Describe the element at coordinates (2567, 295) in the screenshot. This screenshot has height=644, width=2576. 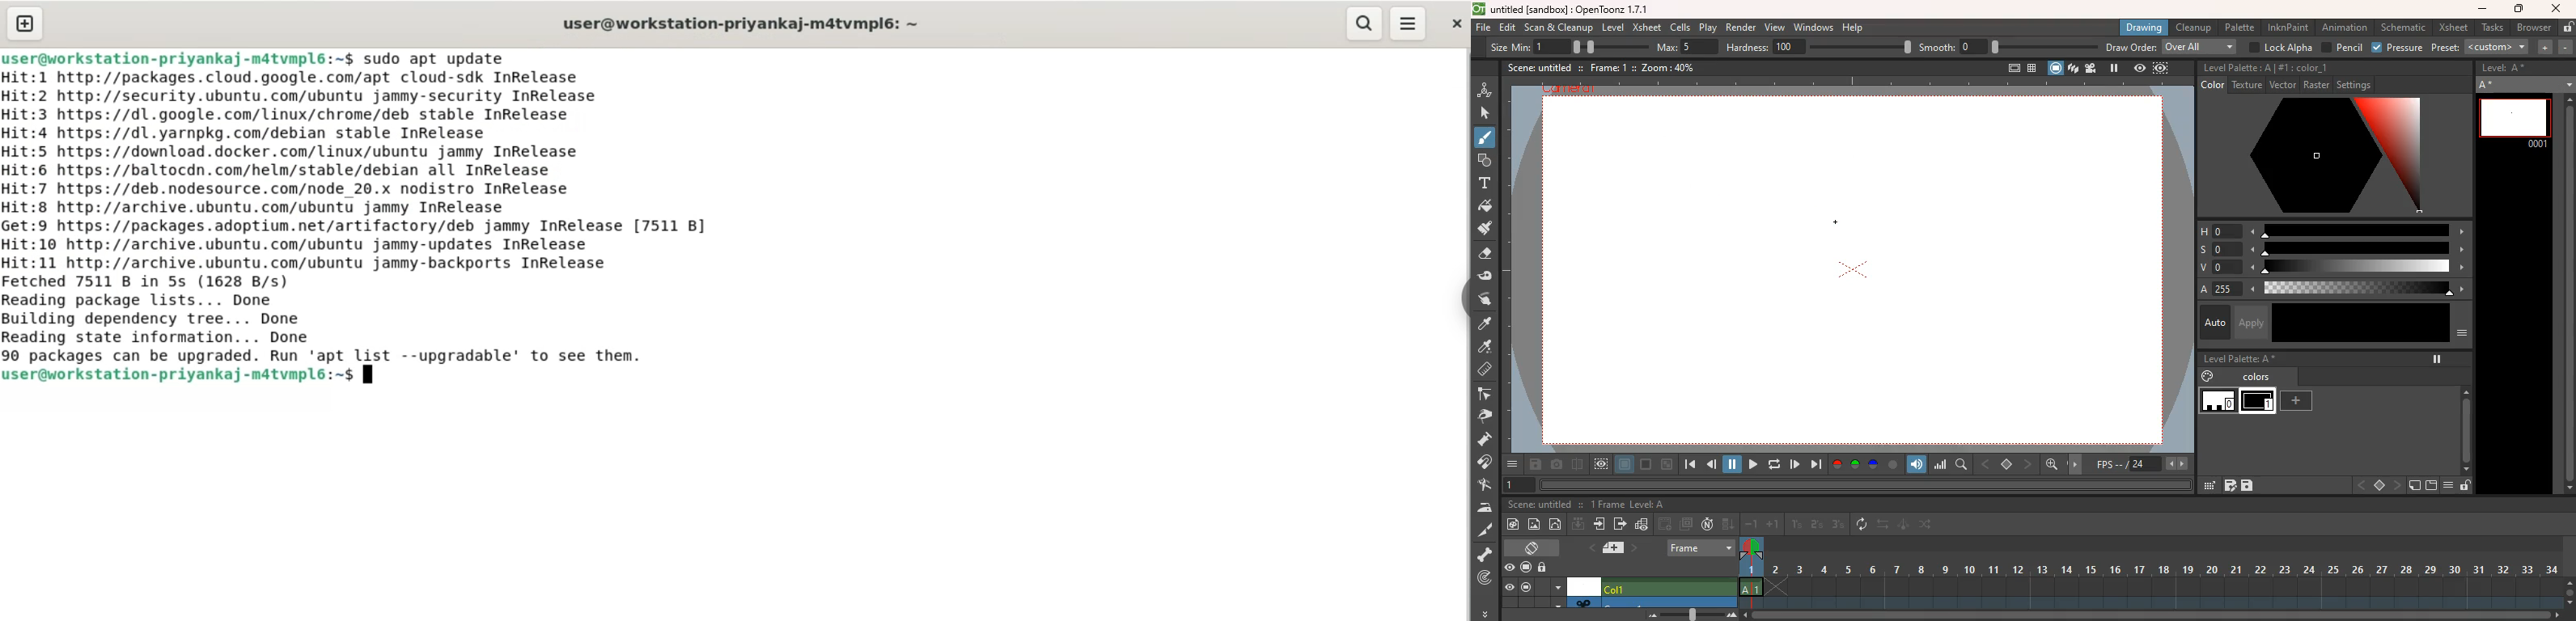
I see `scroll bar` at that location.